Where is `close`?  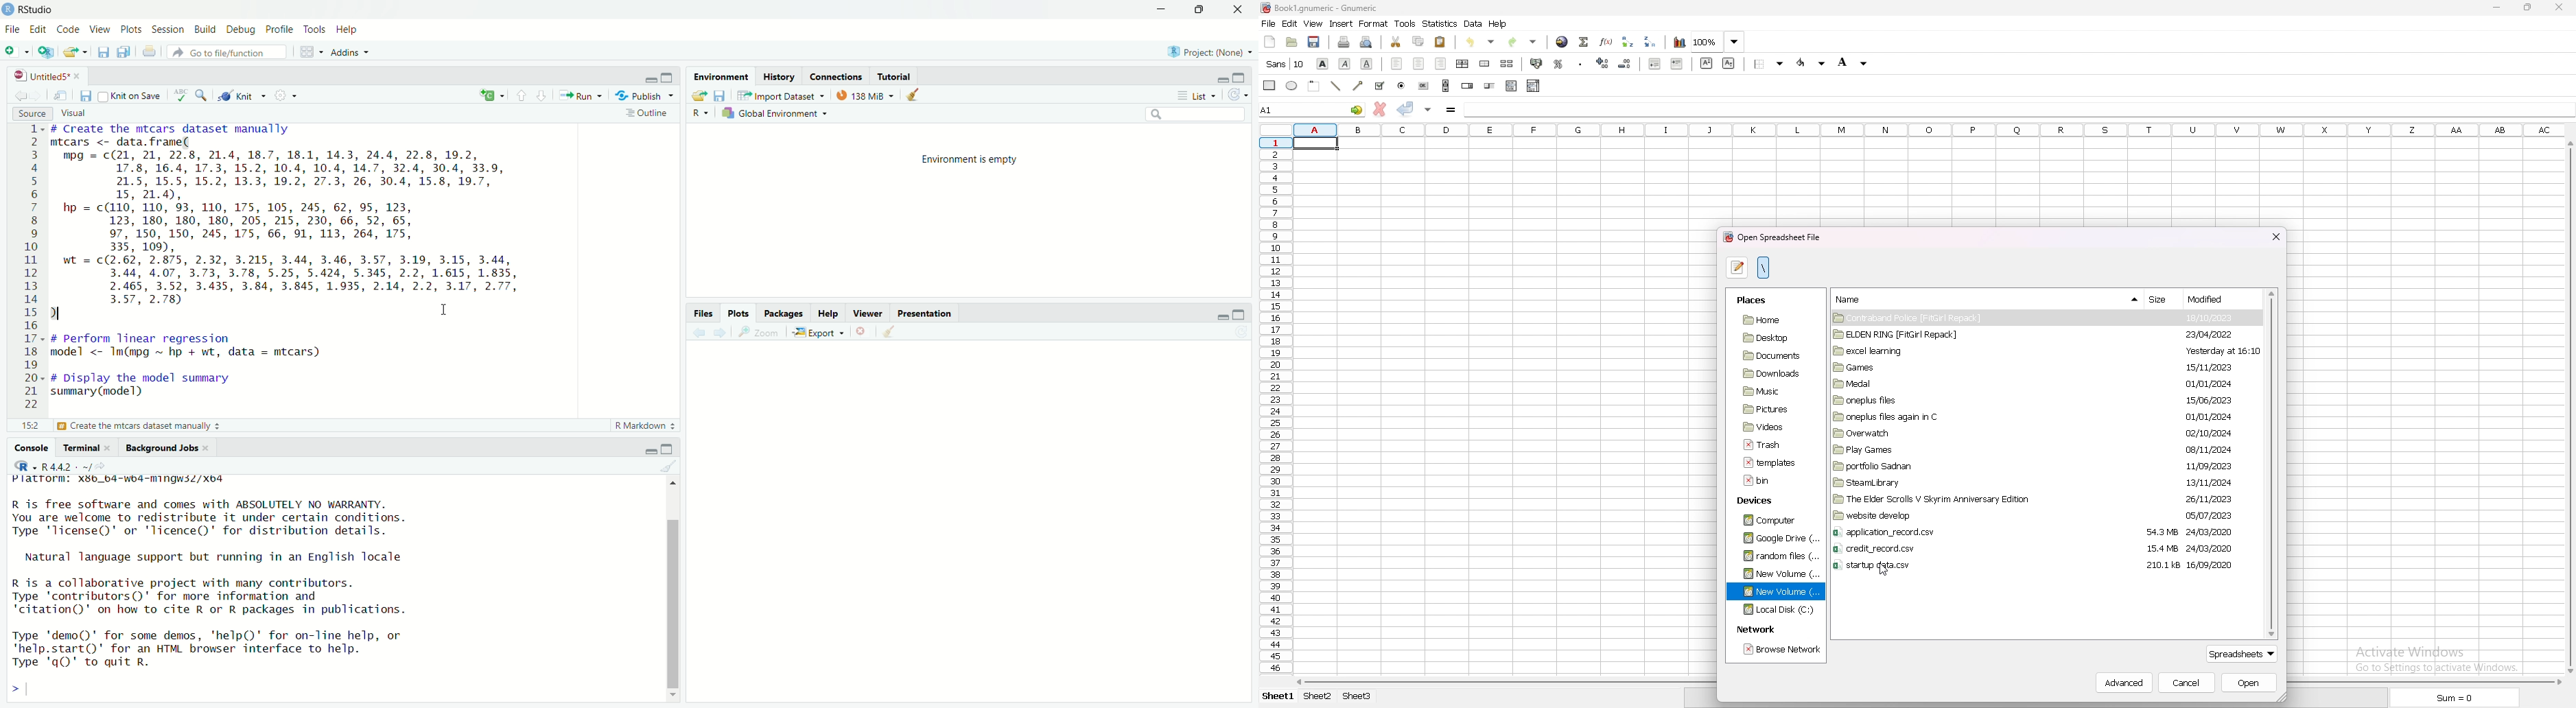
close is located at coordinates (1240, 9).